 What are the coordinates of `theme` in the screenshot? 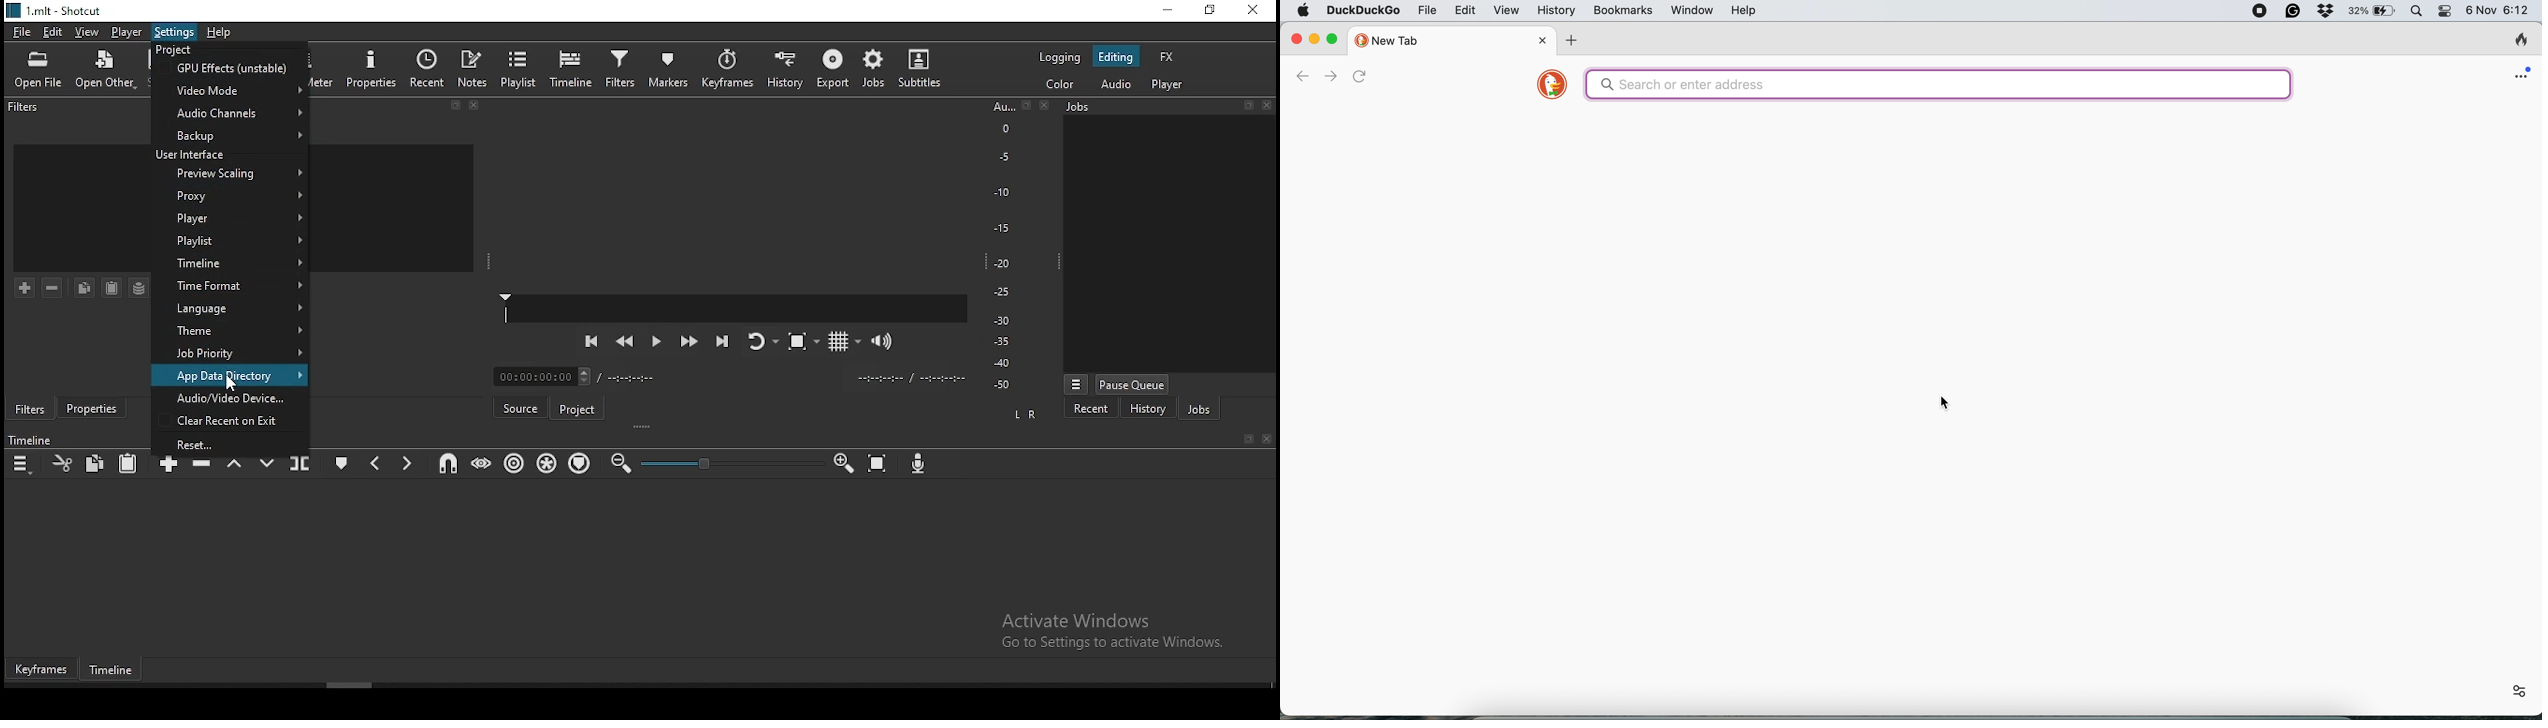 It's located at (230, 332).